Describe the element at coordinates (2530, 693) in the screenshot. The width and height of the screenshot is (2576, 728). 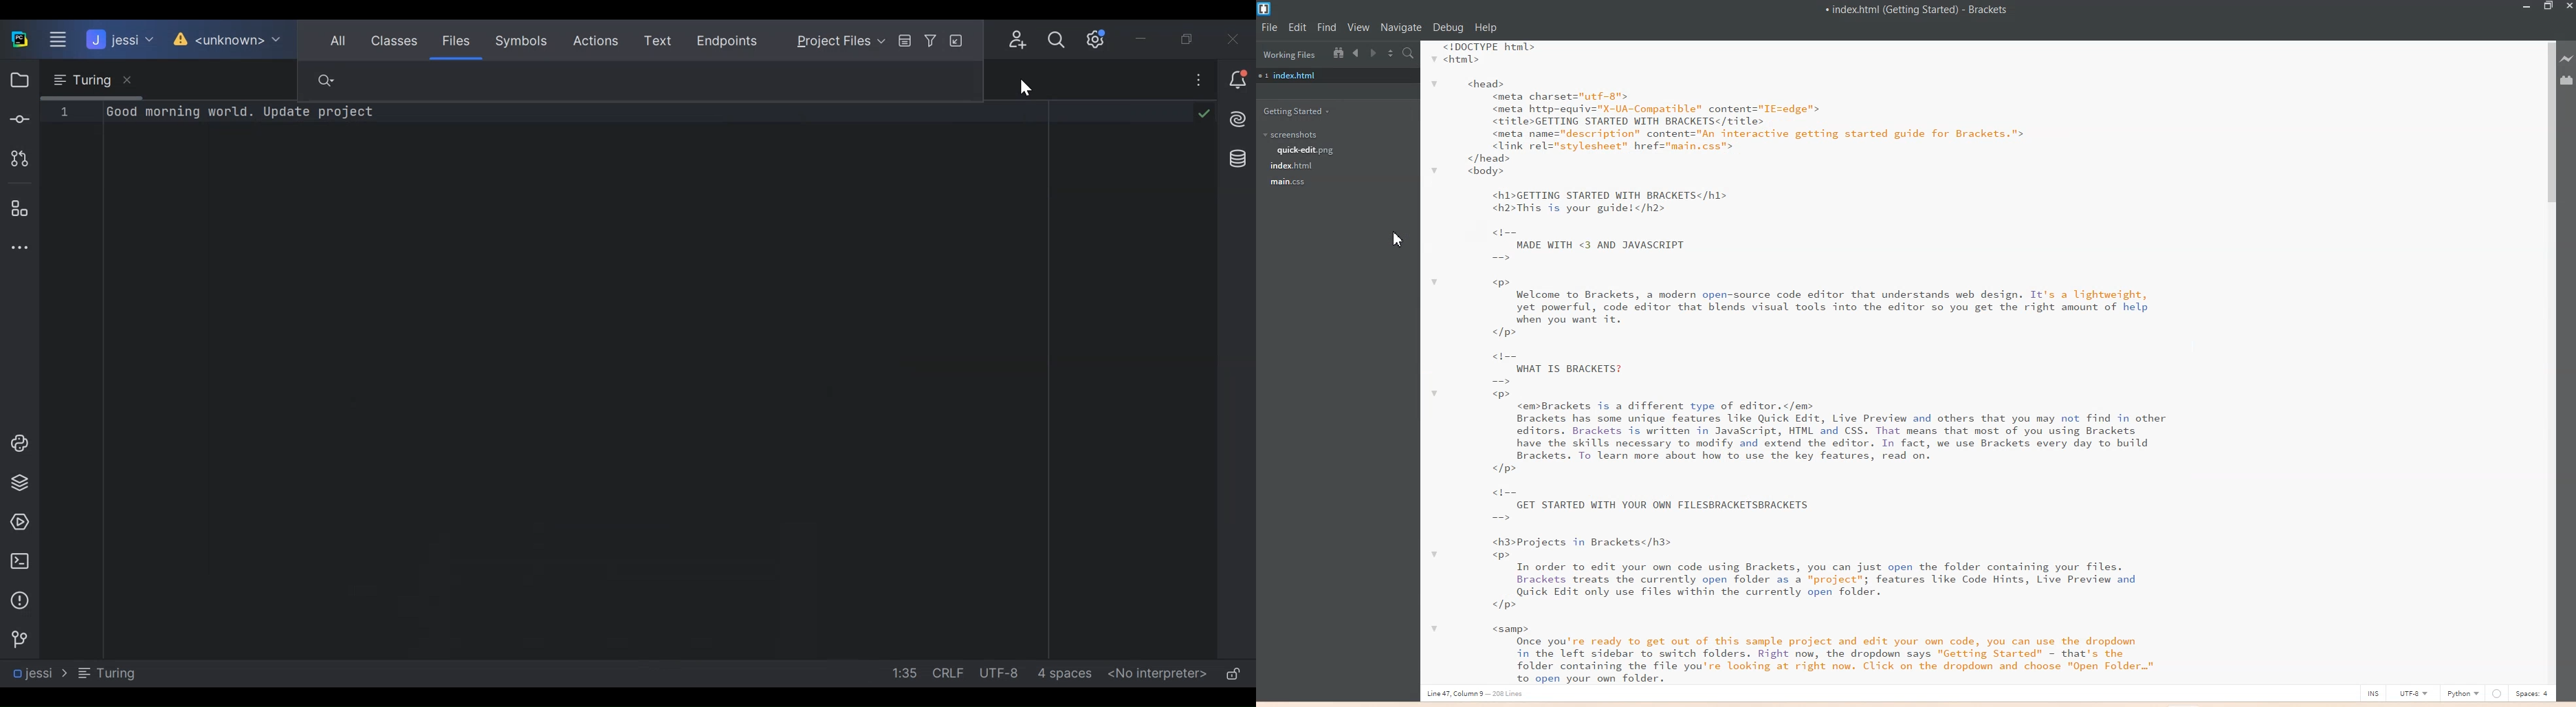
I see `Spaces` at that location.